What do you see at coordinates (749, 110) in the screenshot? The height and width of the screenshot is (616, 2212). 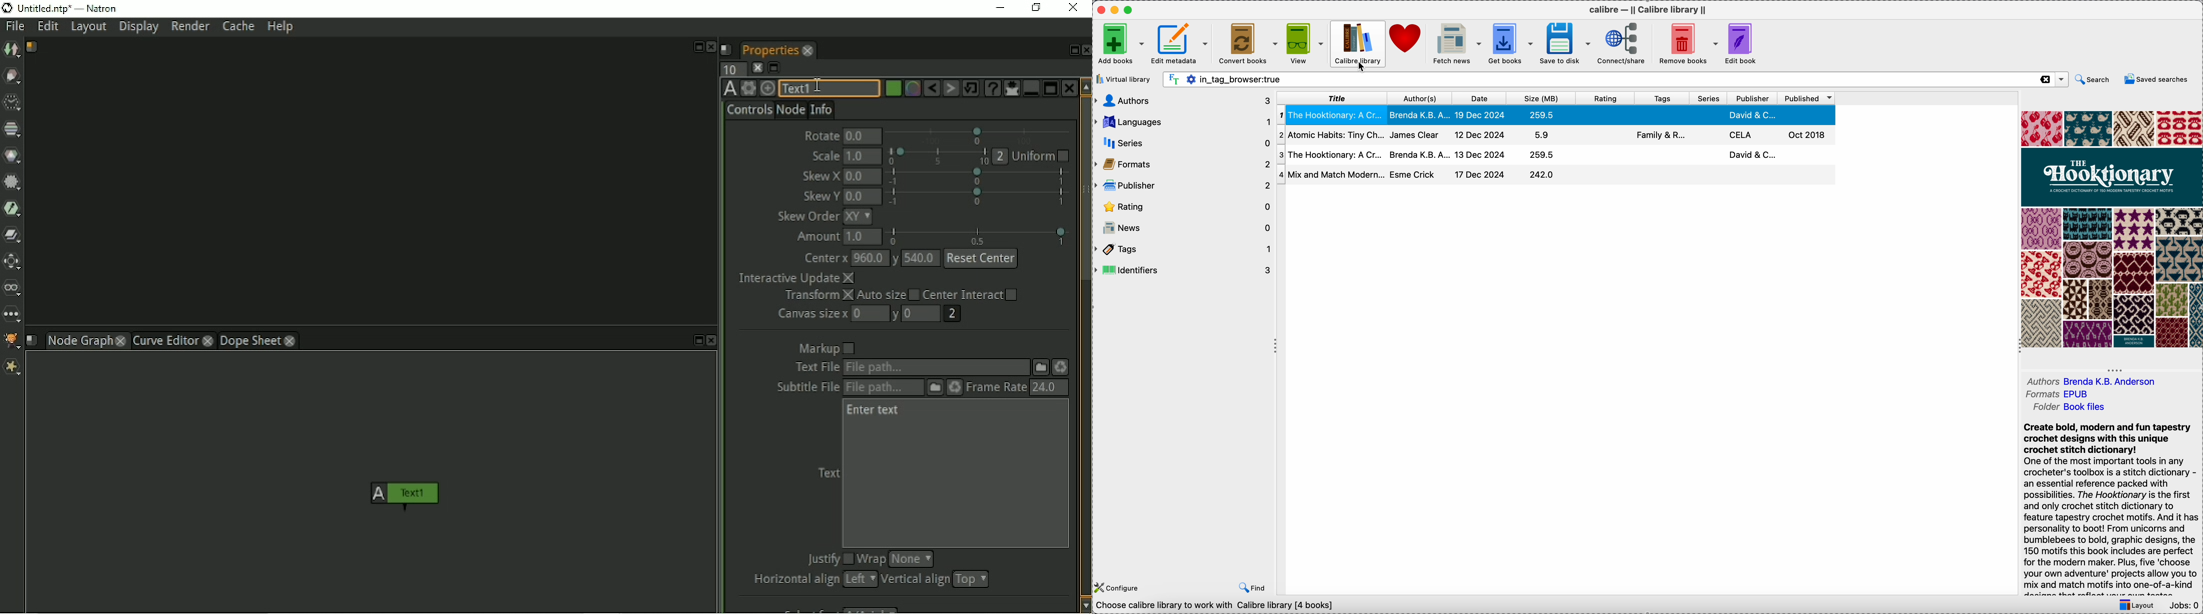 I see `Controls` at bounding box center [749, 110].